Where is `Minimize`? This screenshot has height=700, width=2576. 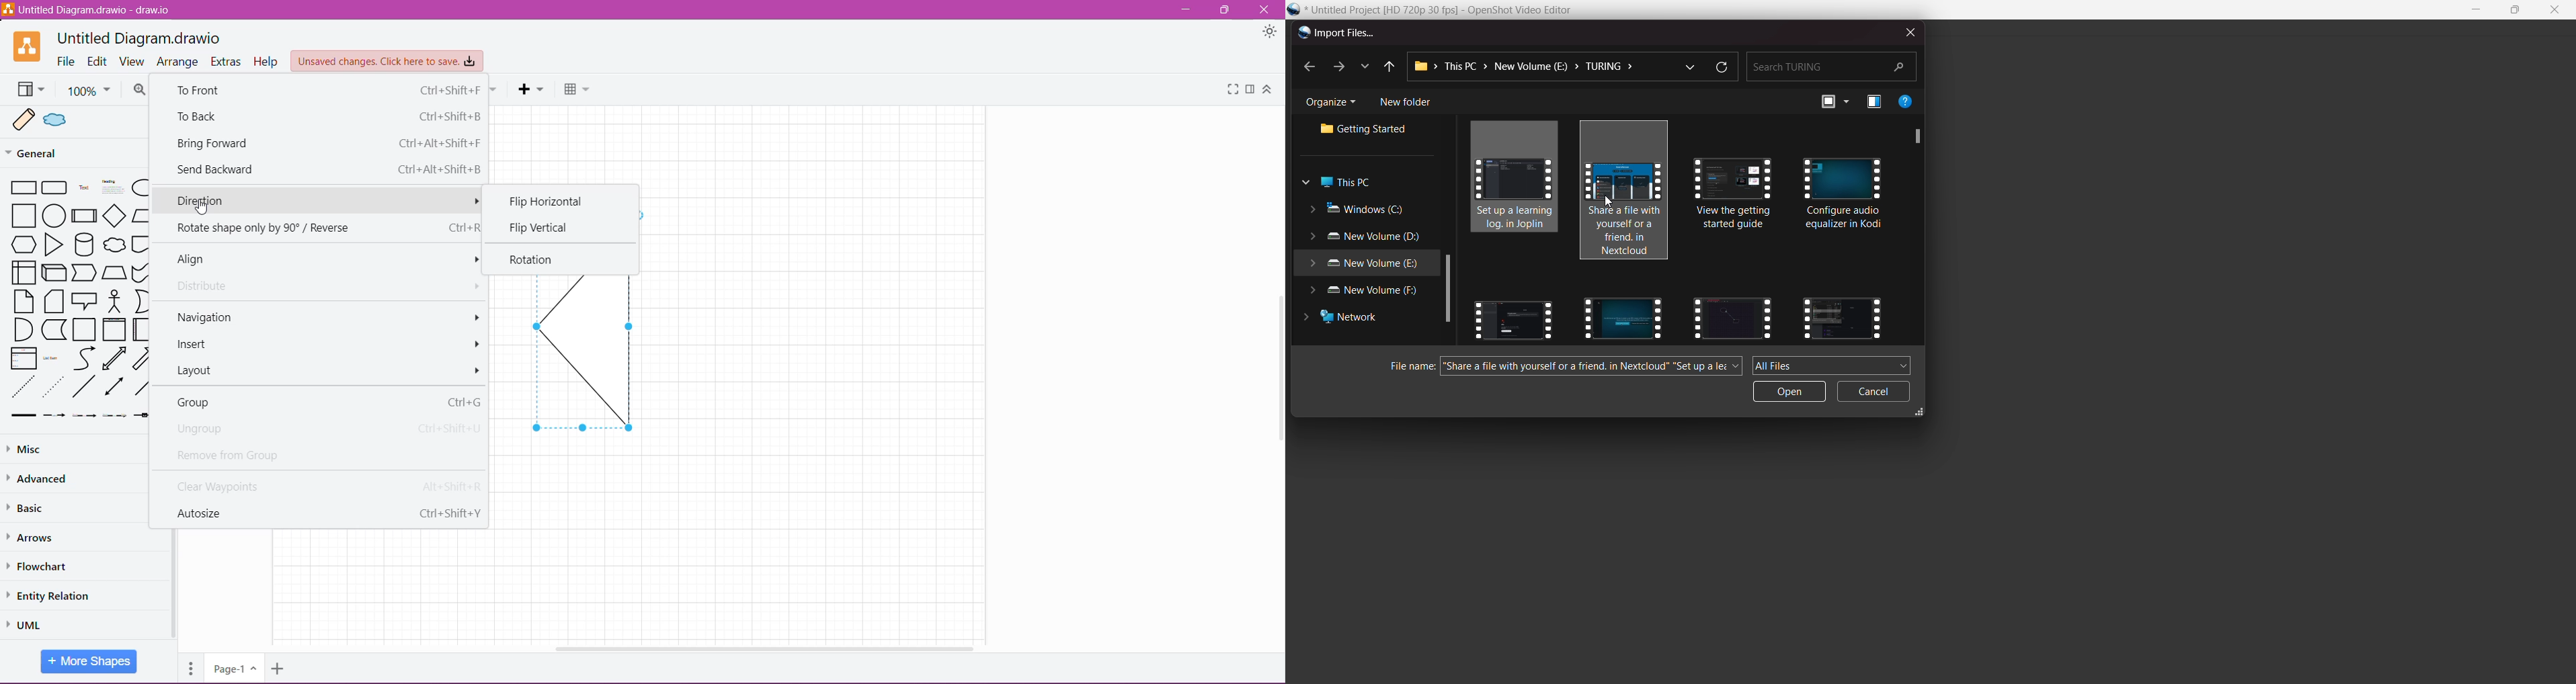
Minimize is located at coordinates (1185, 10).